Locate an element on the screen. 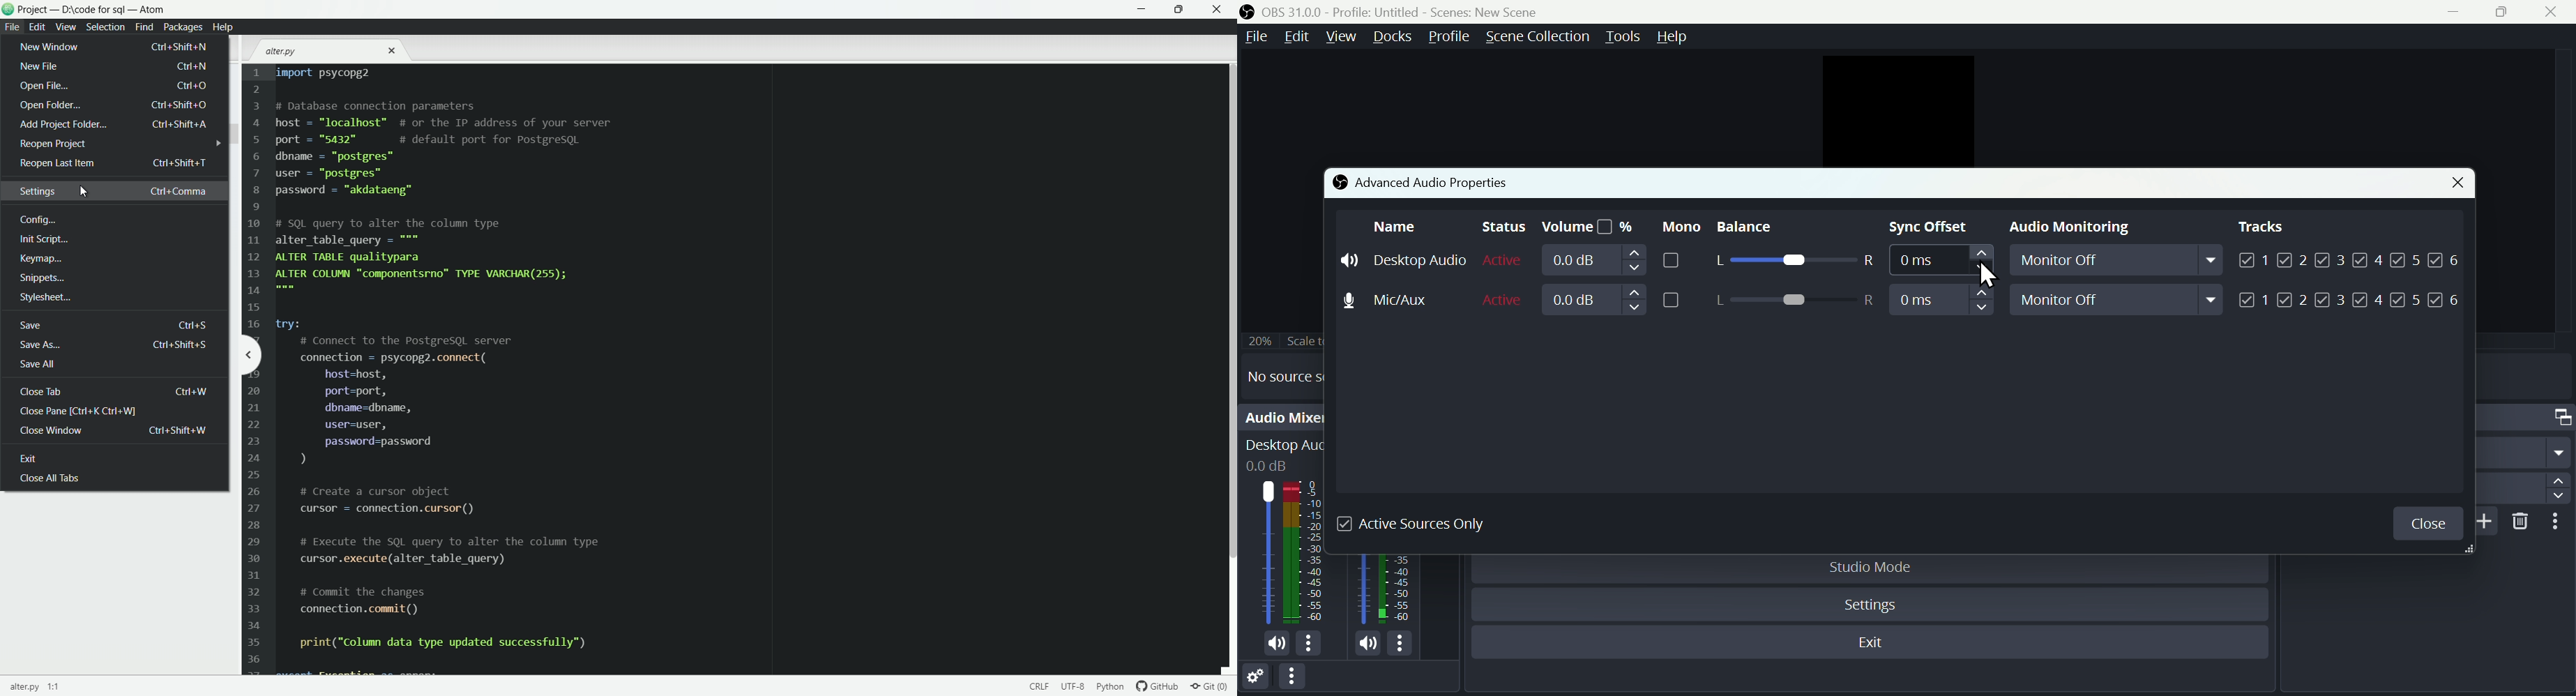 The height and width of the screenshot is (700, 2576). init script is located at coordinates (43, 238).